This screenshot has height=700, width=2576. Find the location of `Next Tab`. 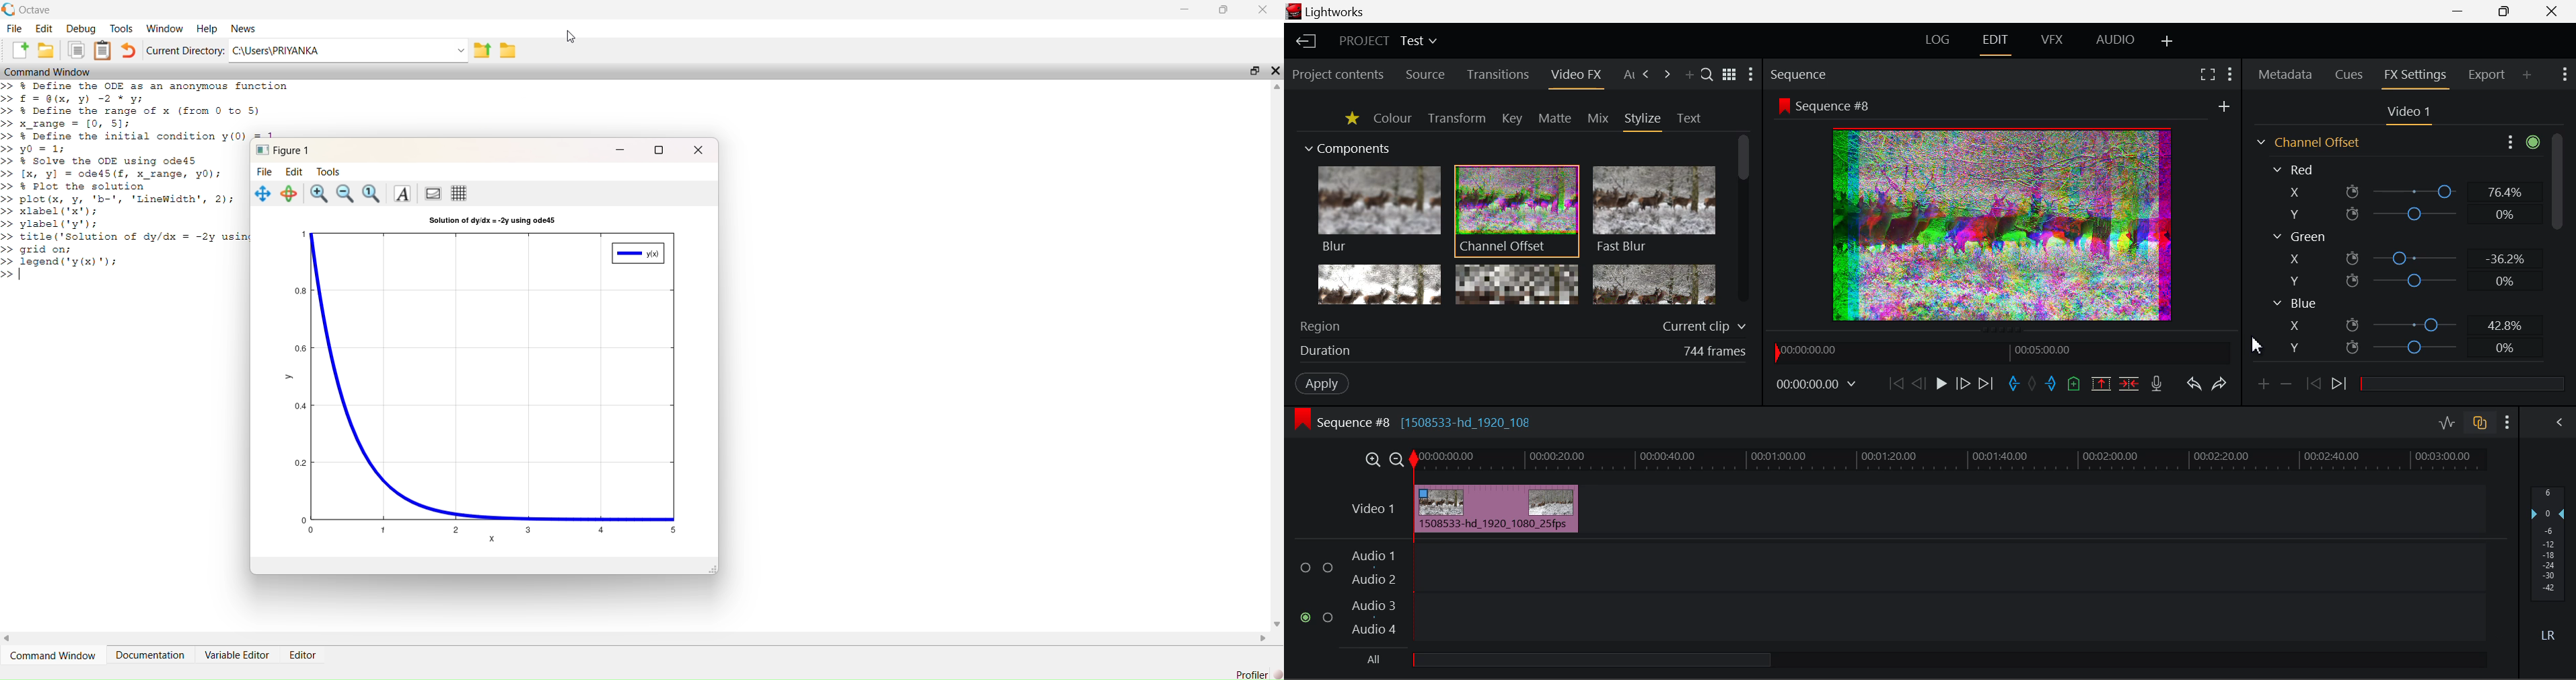

Next Tab is located at coordinates (1647, 75).